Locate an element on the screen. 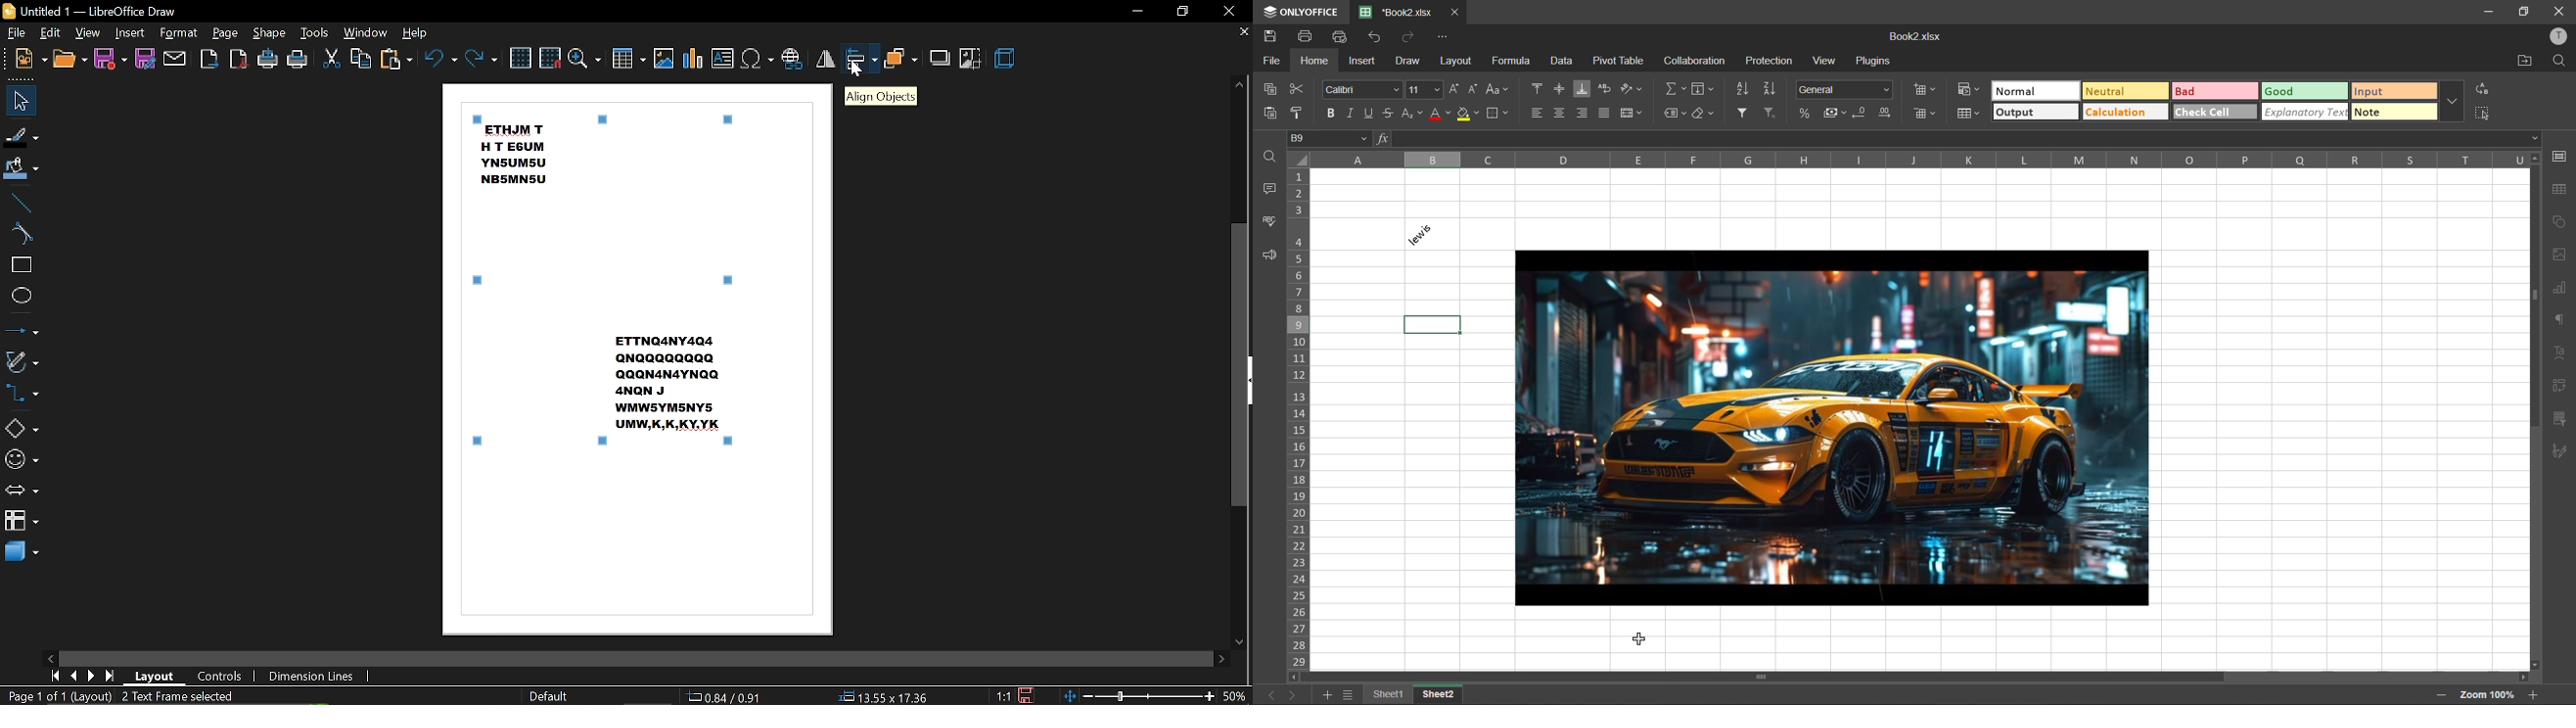 The image size is (2576, 728). scroll right is located at coordinates (2520, 677).